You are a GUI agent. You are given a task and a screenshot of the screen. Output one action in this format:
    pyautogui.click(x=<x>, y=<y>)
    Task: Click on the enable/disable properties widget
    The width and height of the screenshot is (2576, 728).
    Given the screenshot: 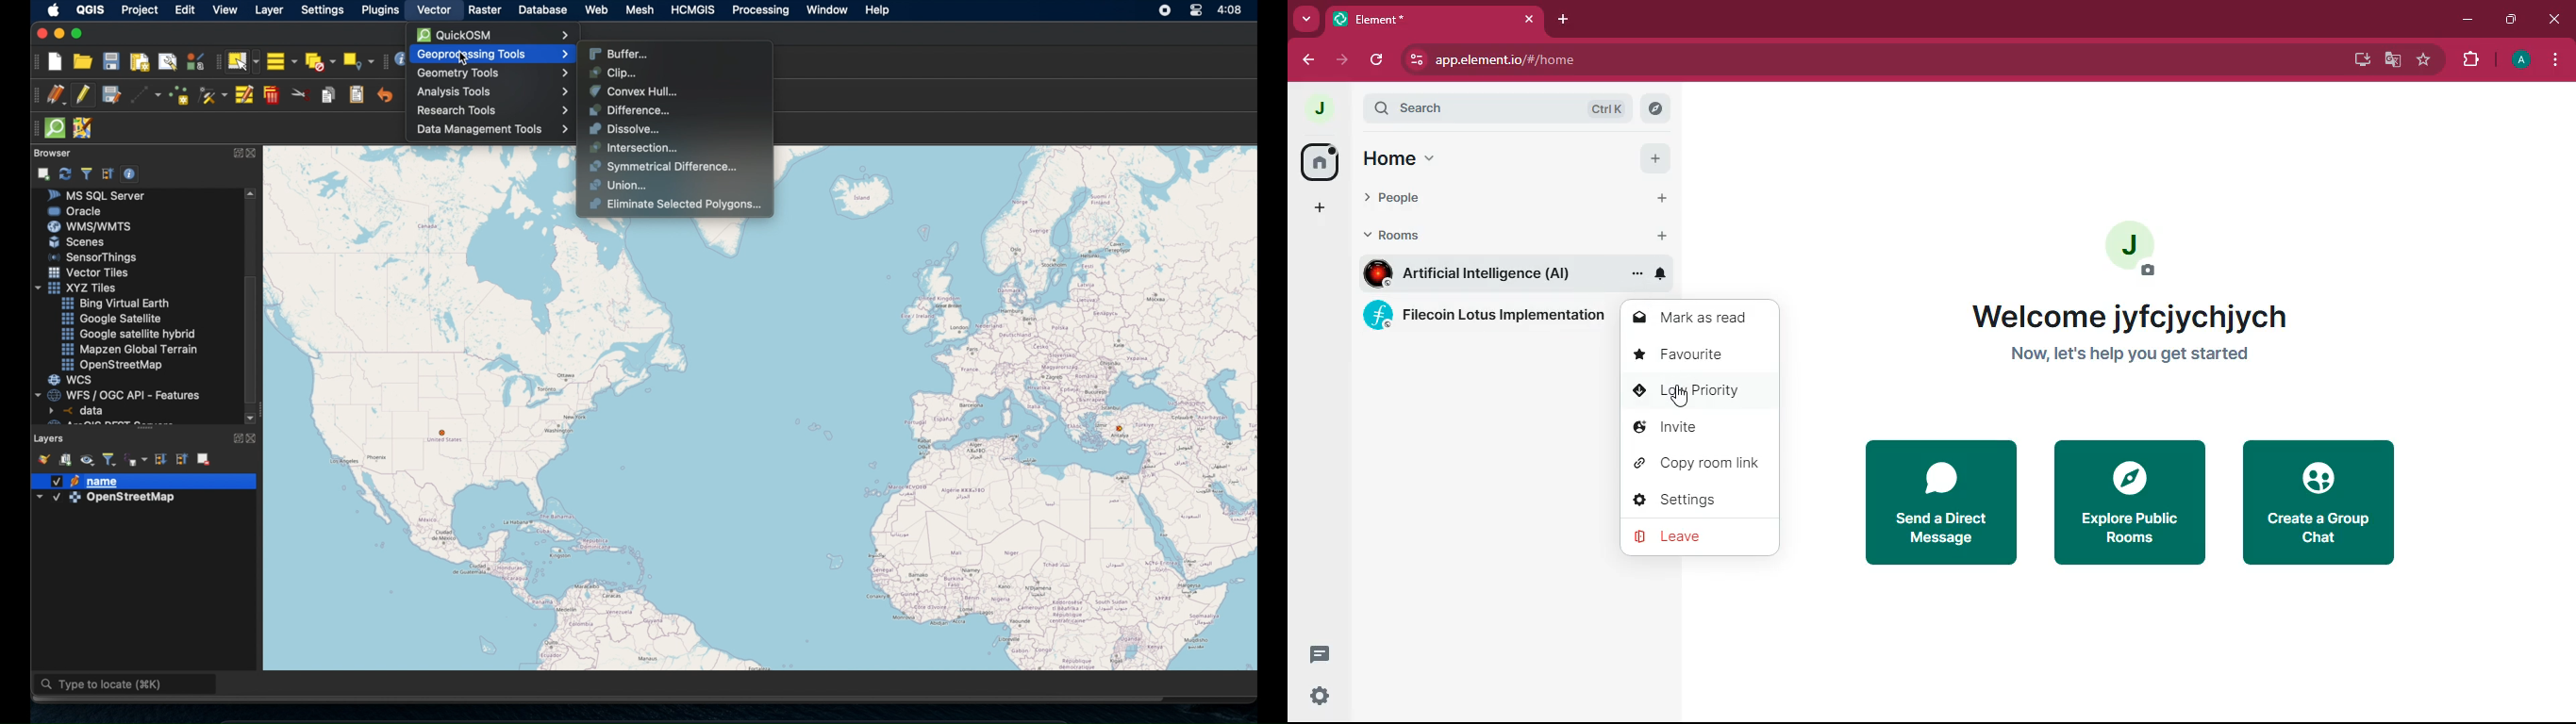 What is the action you would take?
    pyautogui.click(x=132, y=174)
    